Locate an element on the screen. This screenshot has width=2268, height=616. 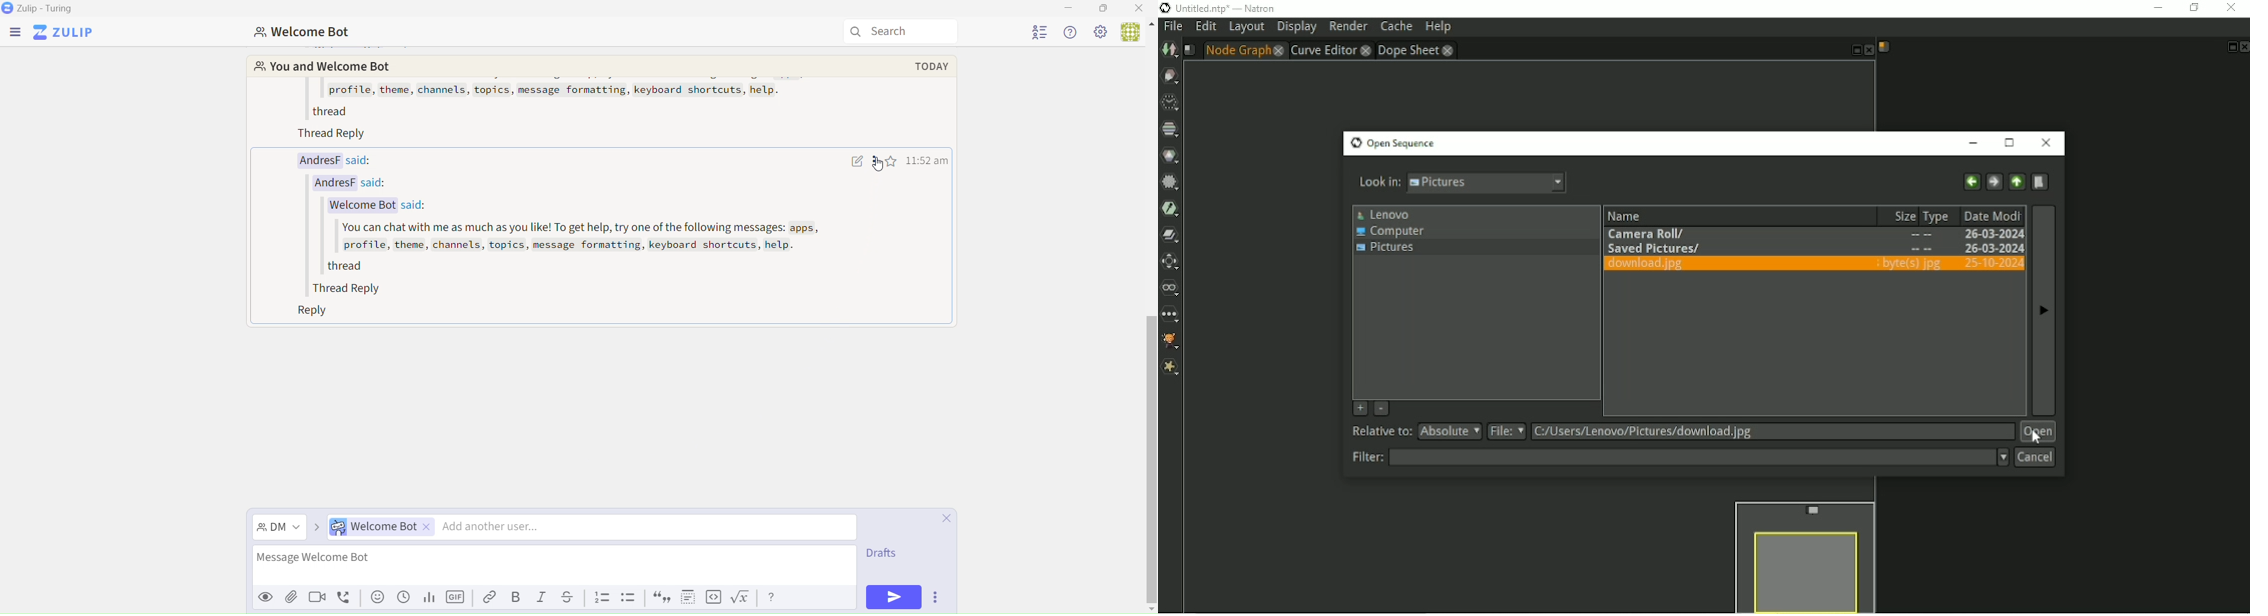
Underline is located at coordinates (571, 598).